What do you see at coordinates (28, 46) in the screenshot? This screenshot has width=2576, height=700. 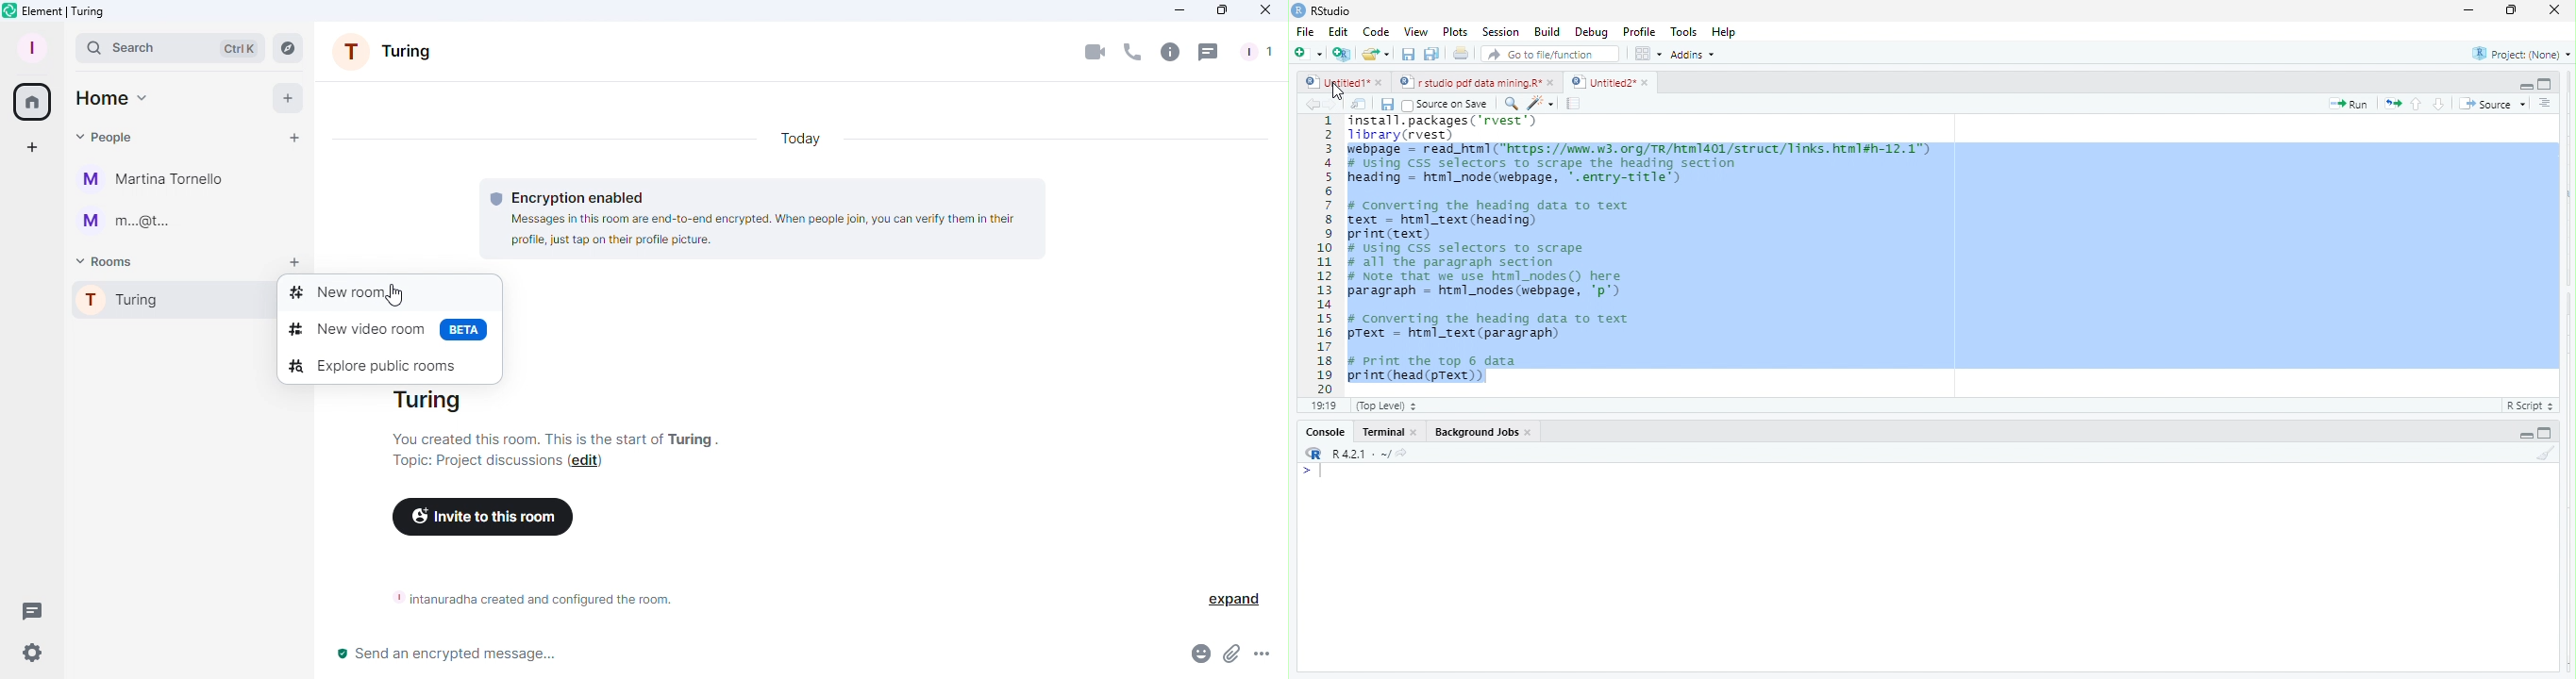 I see `Profile` at bounding box center [28, 46].